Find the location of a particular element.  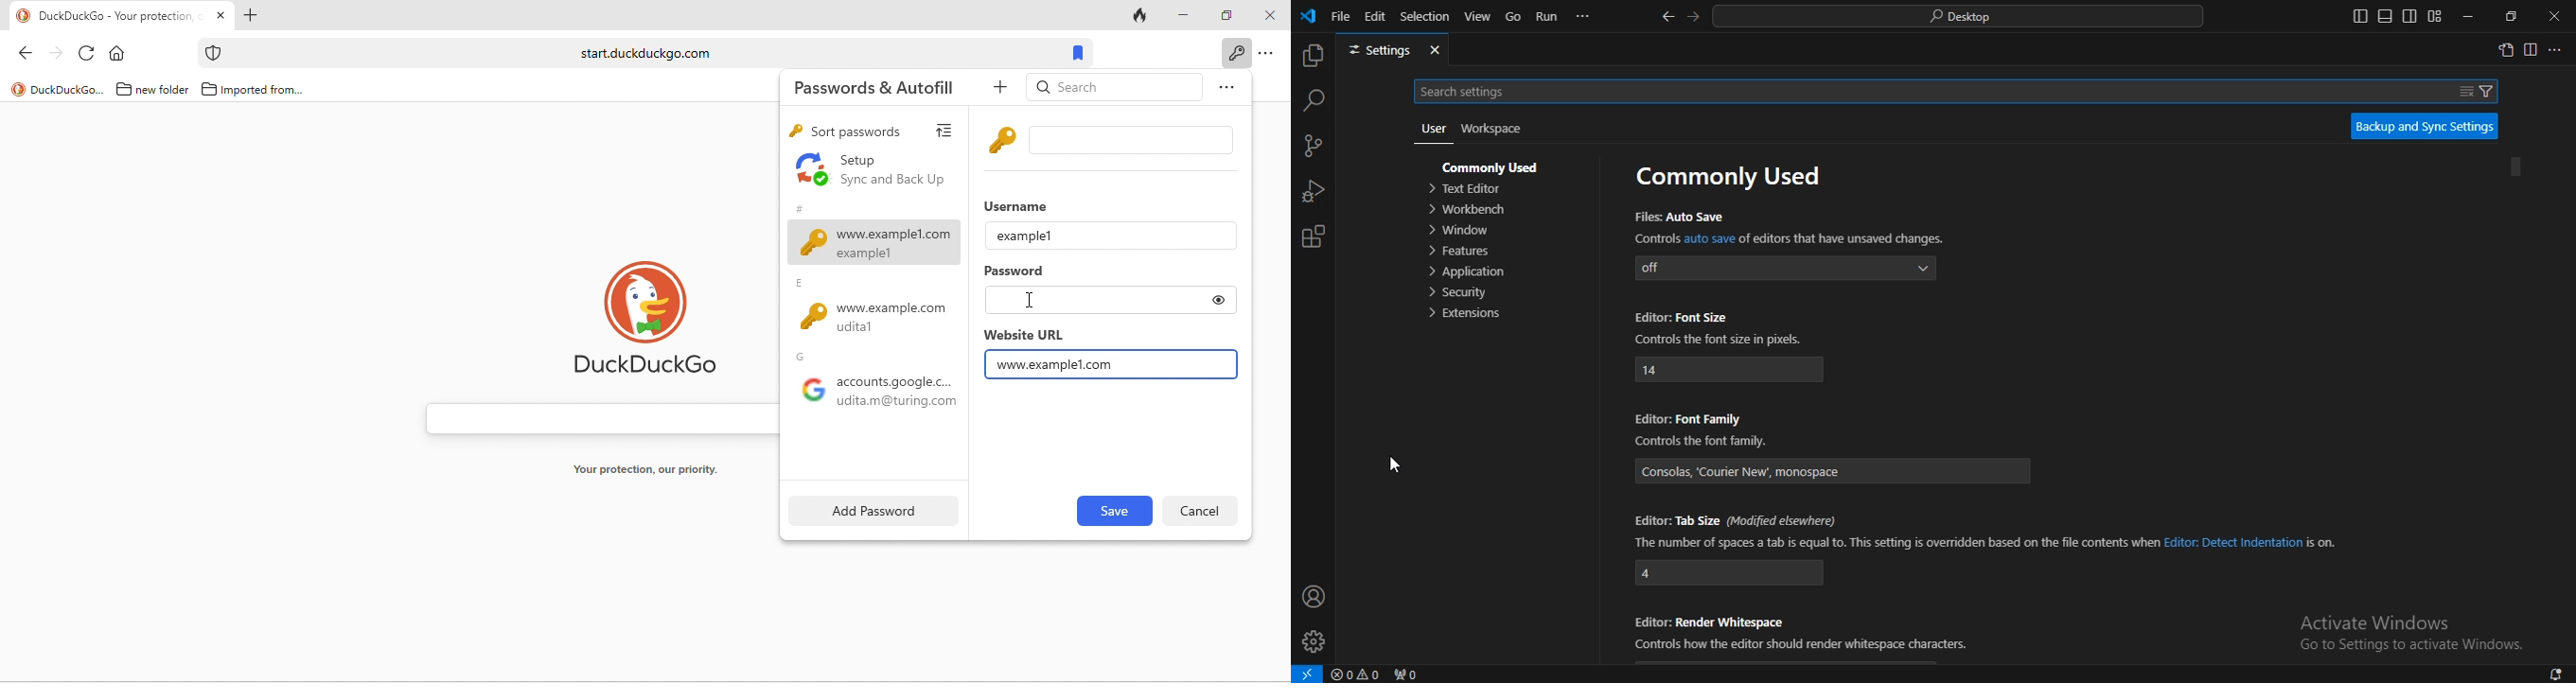

key icon to show passwords and auto fills when clicked is located at coordinates (1236, 52).